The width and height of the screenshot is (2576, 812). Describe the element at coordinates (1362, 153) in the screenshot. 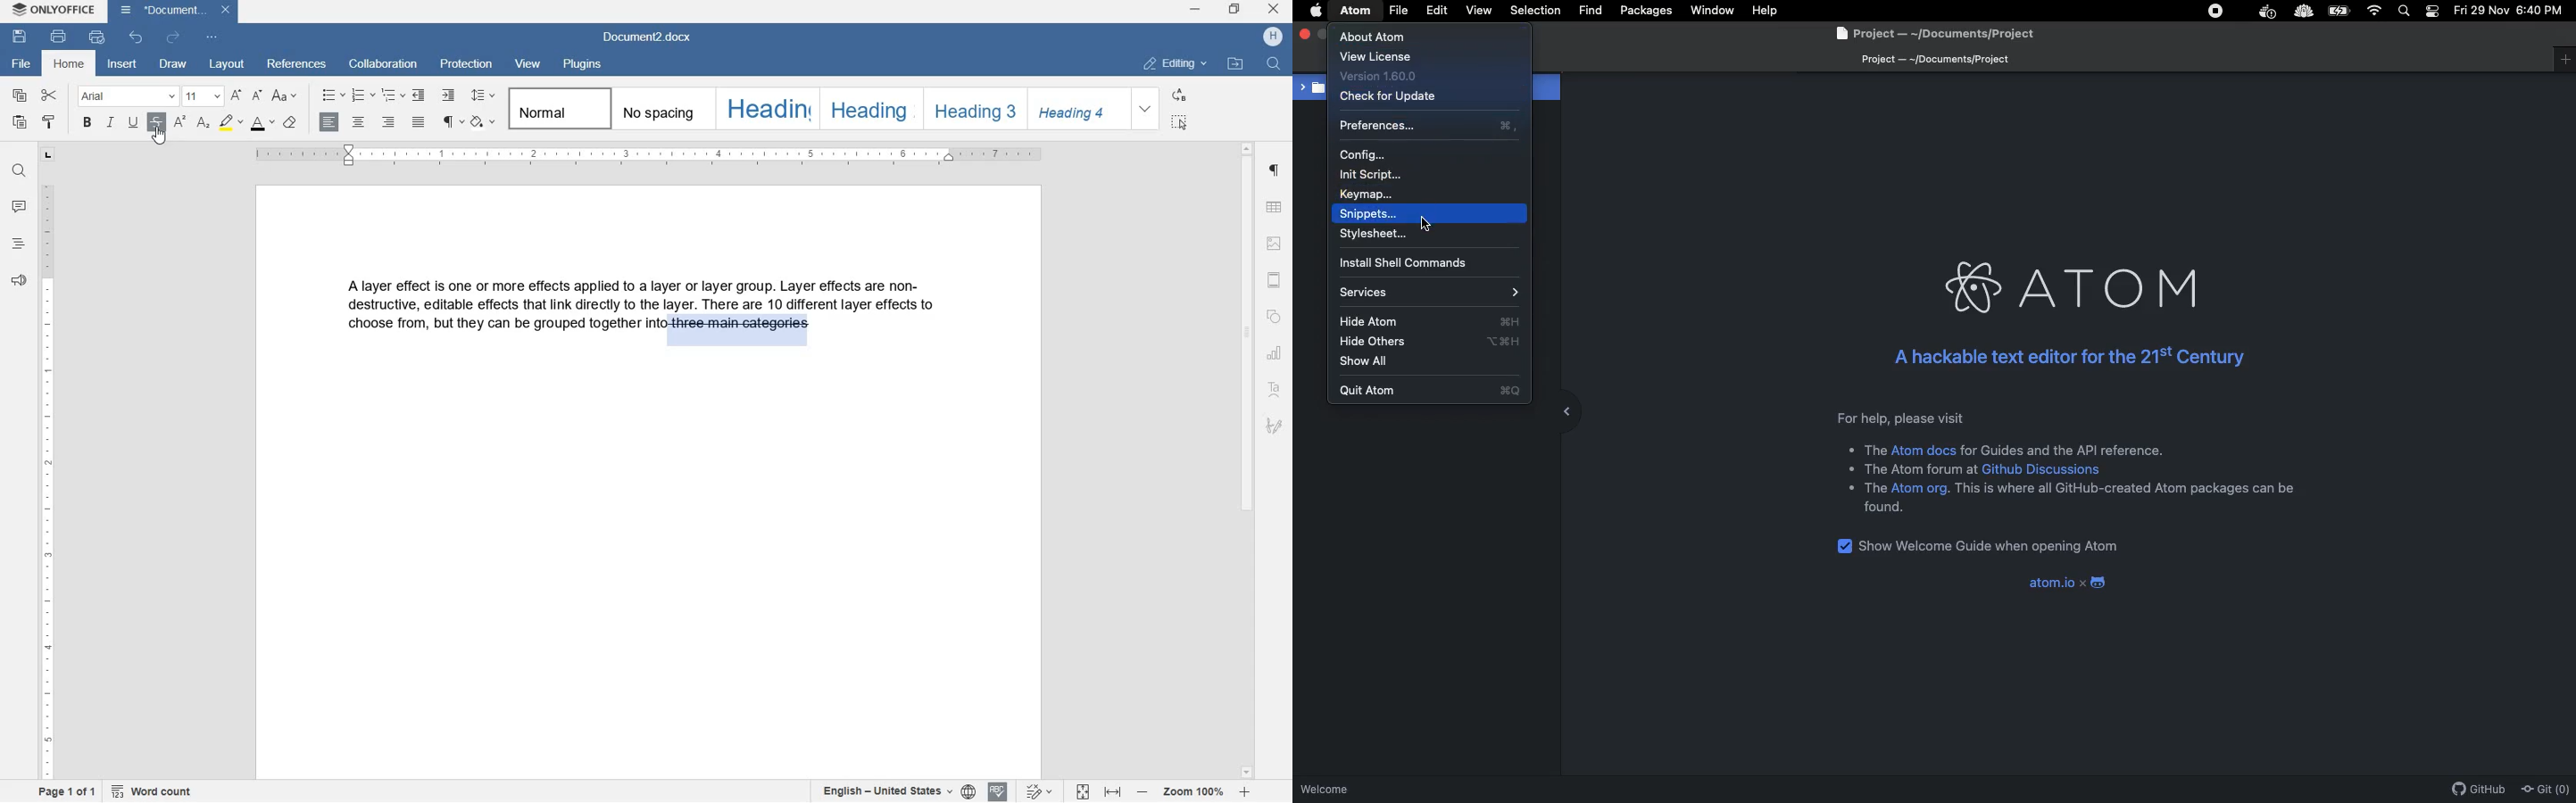

I see `Config` at that location.